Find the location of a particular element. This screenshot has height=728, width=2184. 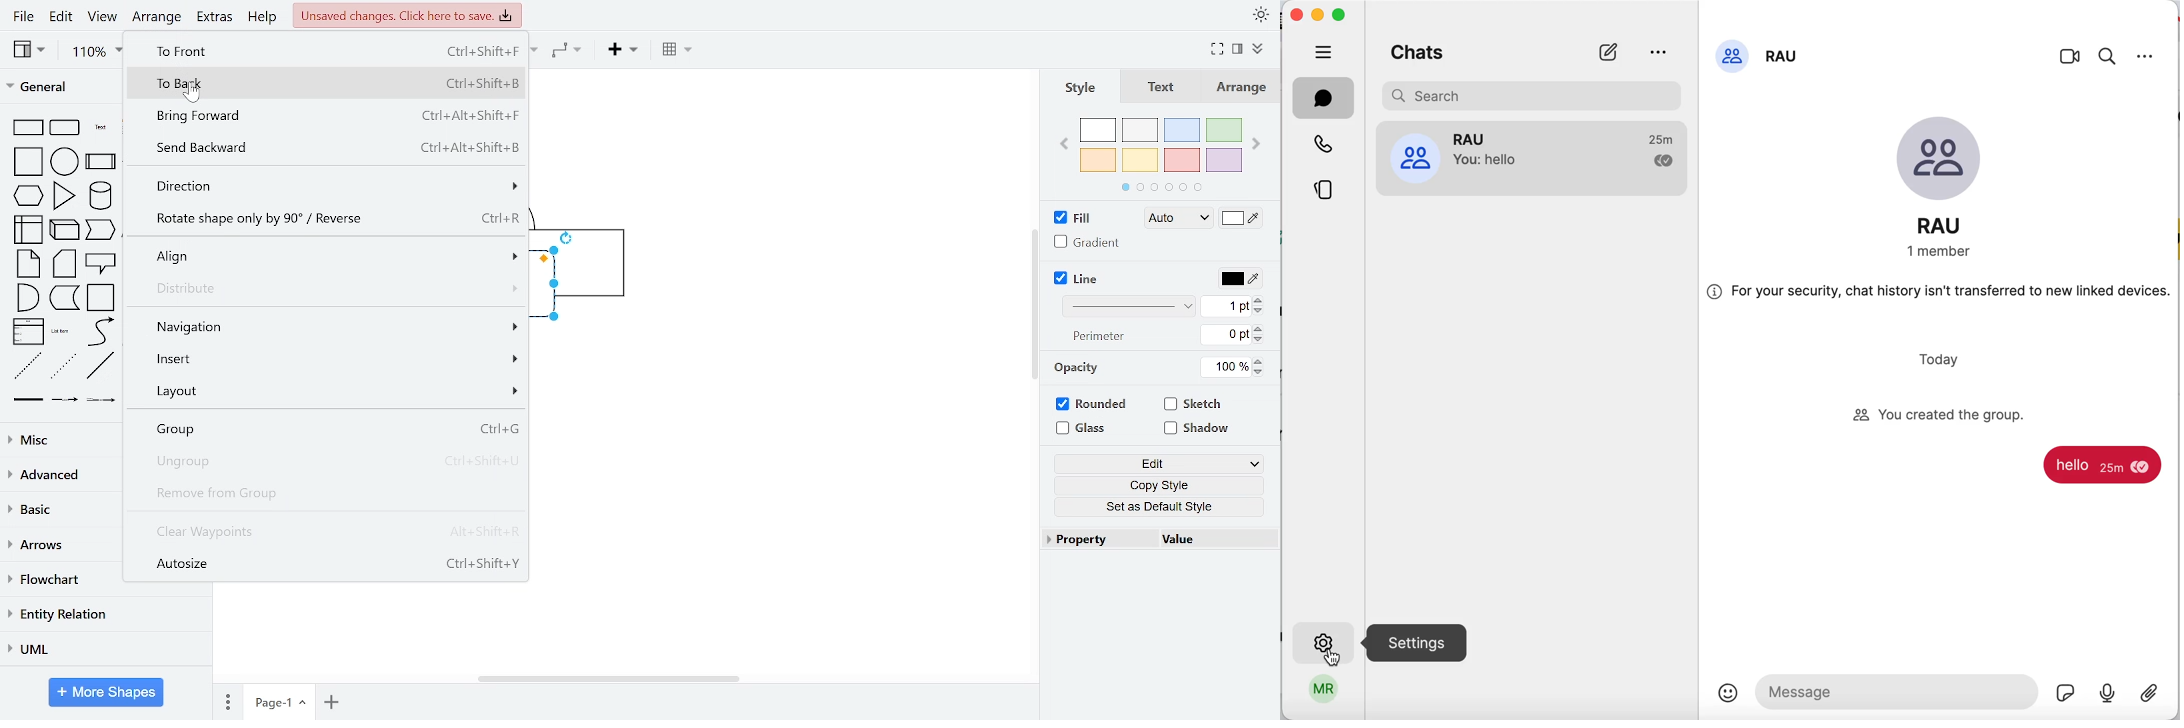

yellow is located at coordinates (1141, 159).